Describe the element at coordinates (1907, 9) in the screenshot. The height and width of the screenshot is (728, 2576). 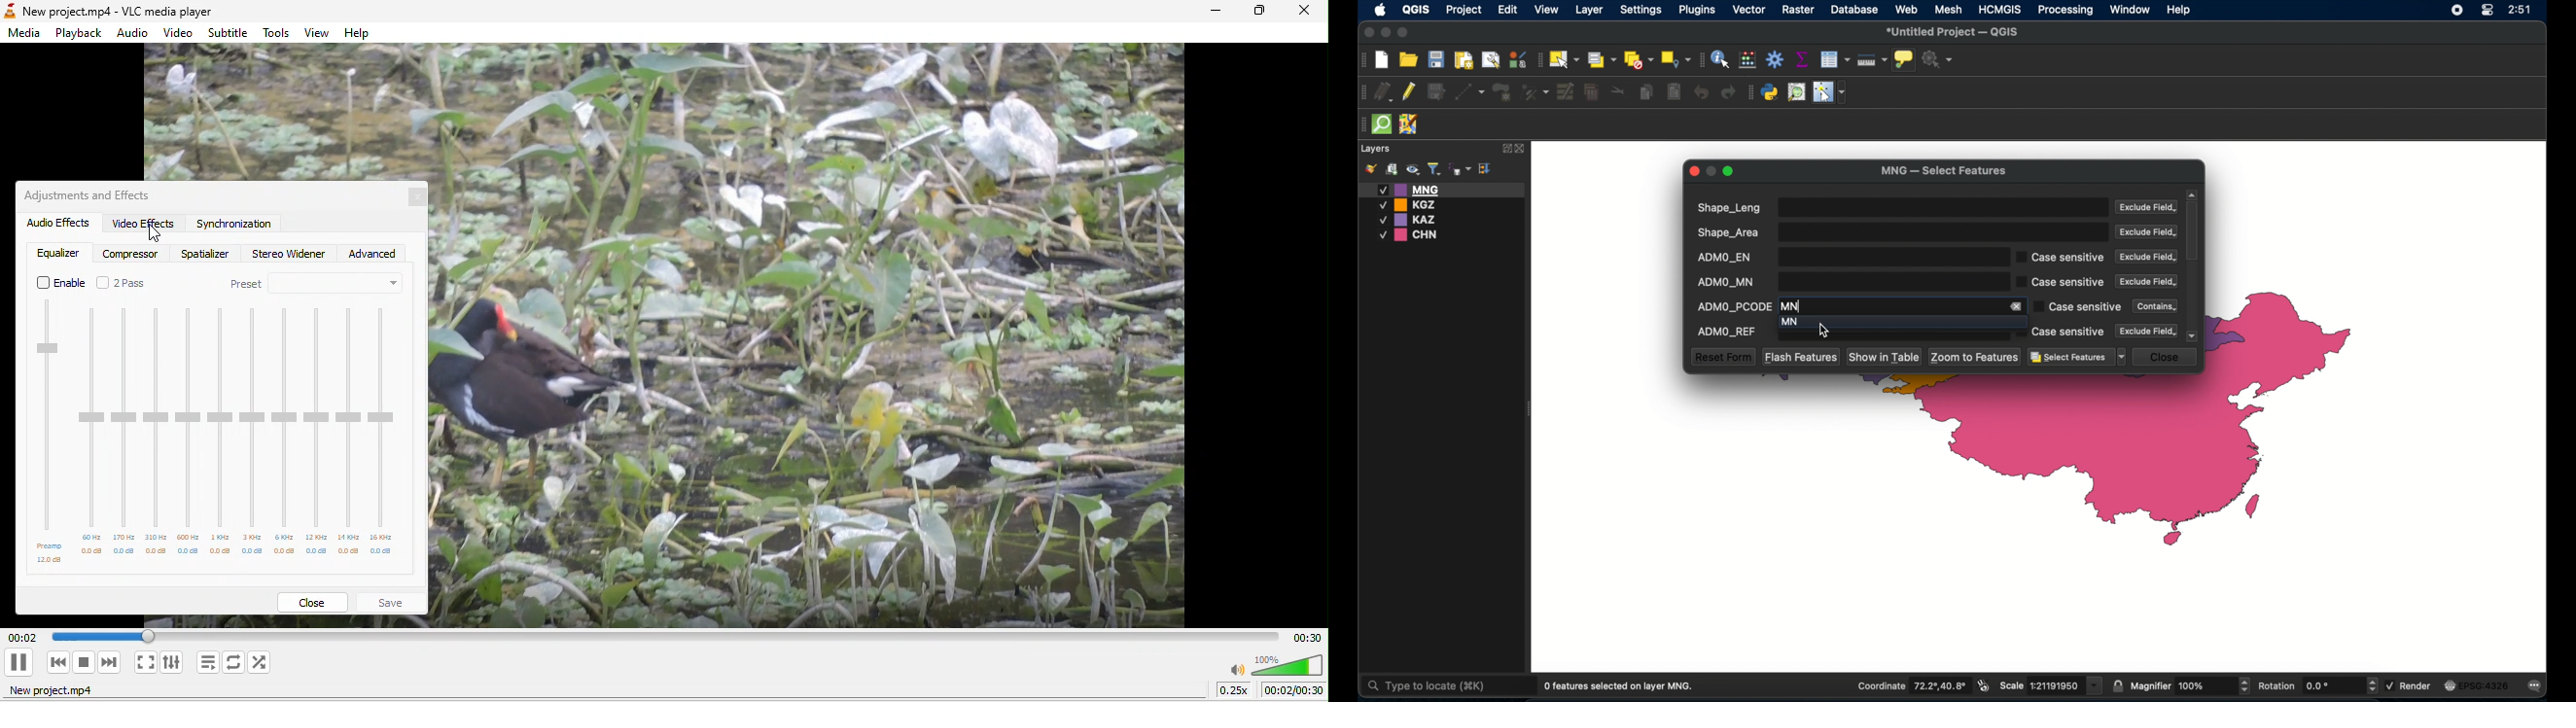
I see `web` at that location.